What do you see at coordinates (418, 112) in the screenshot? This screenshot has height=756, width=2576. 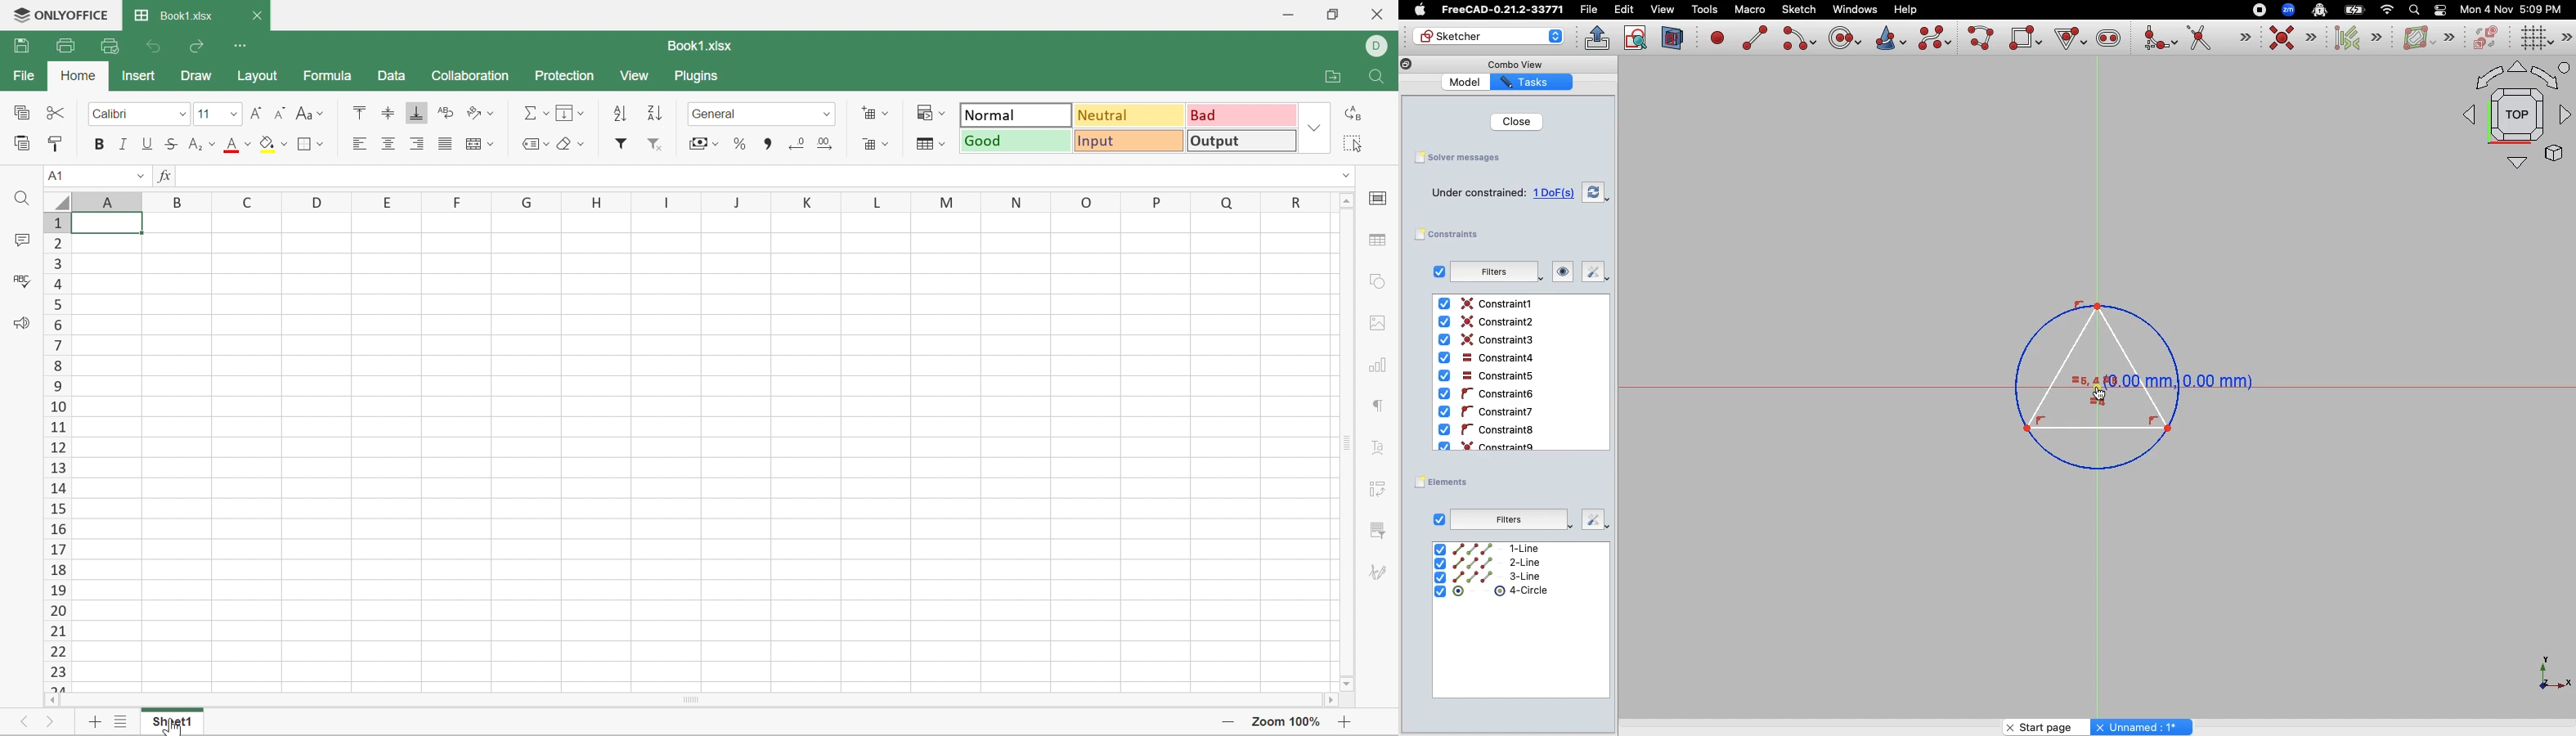 I see `Align Bottom` at bounding box center [418, 112].